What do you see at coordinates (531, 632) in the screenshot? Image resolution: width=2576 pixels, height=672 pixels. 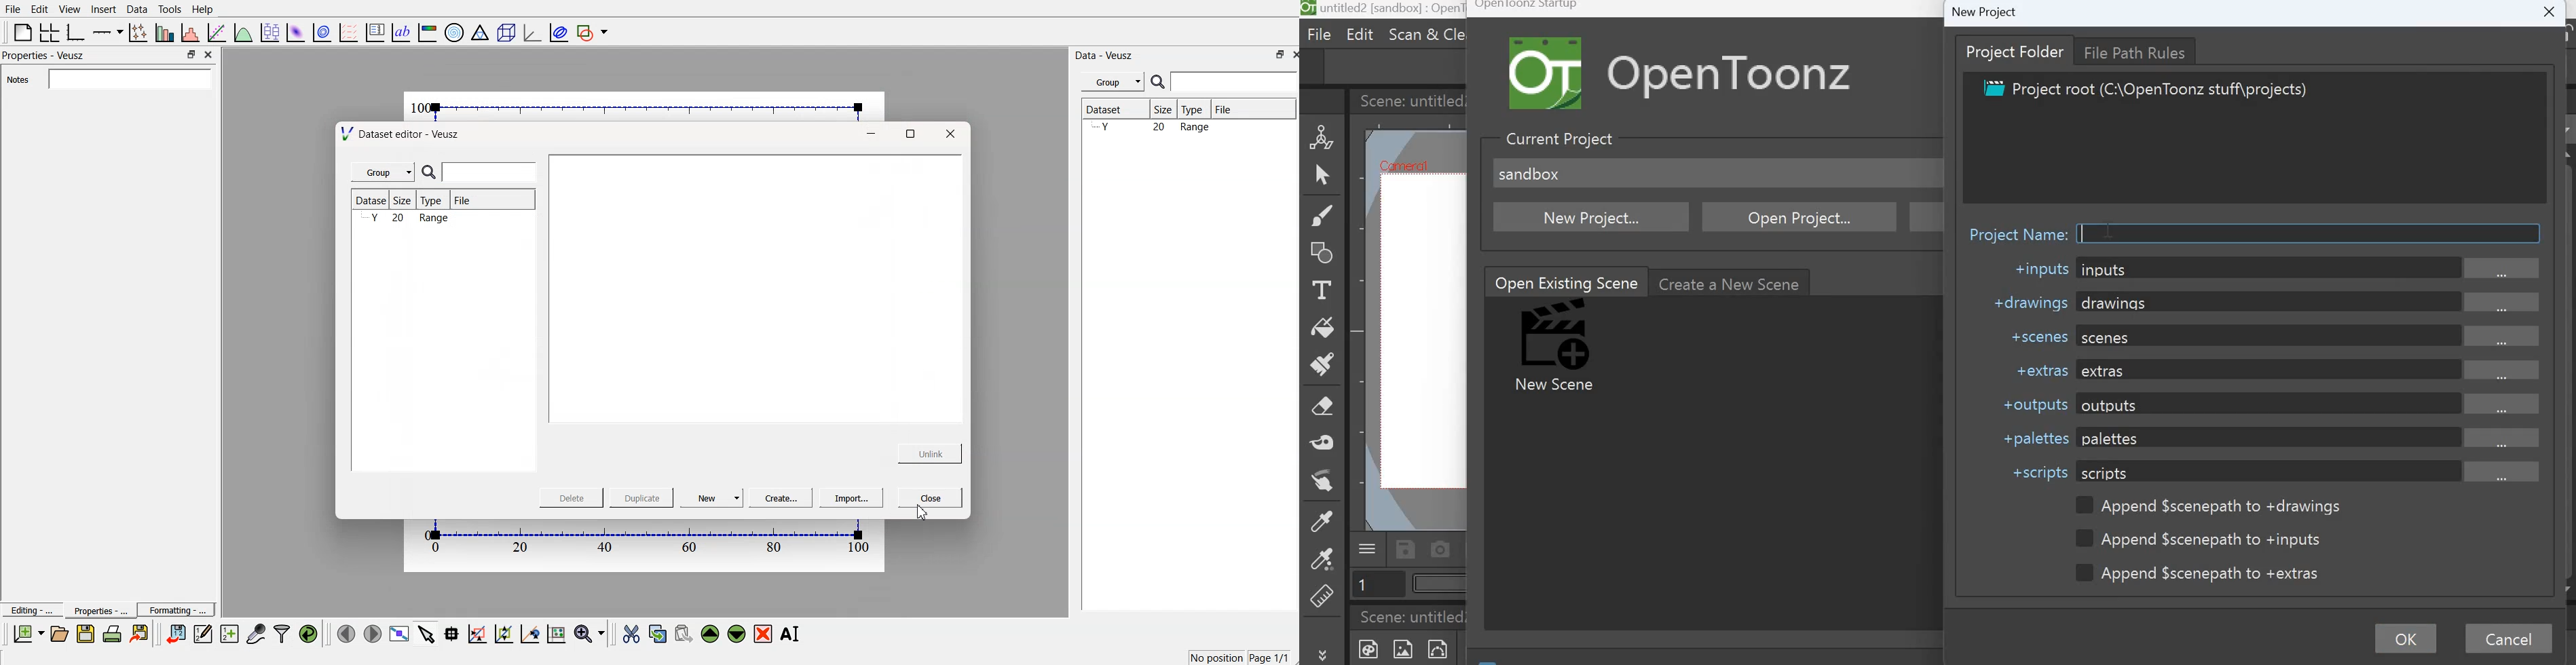 I see `click to recentre graph axes` at bounding box center [531, 632].